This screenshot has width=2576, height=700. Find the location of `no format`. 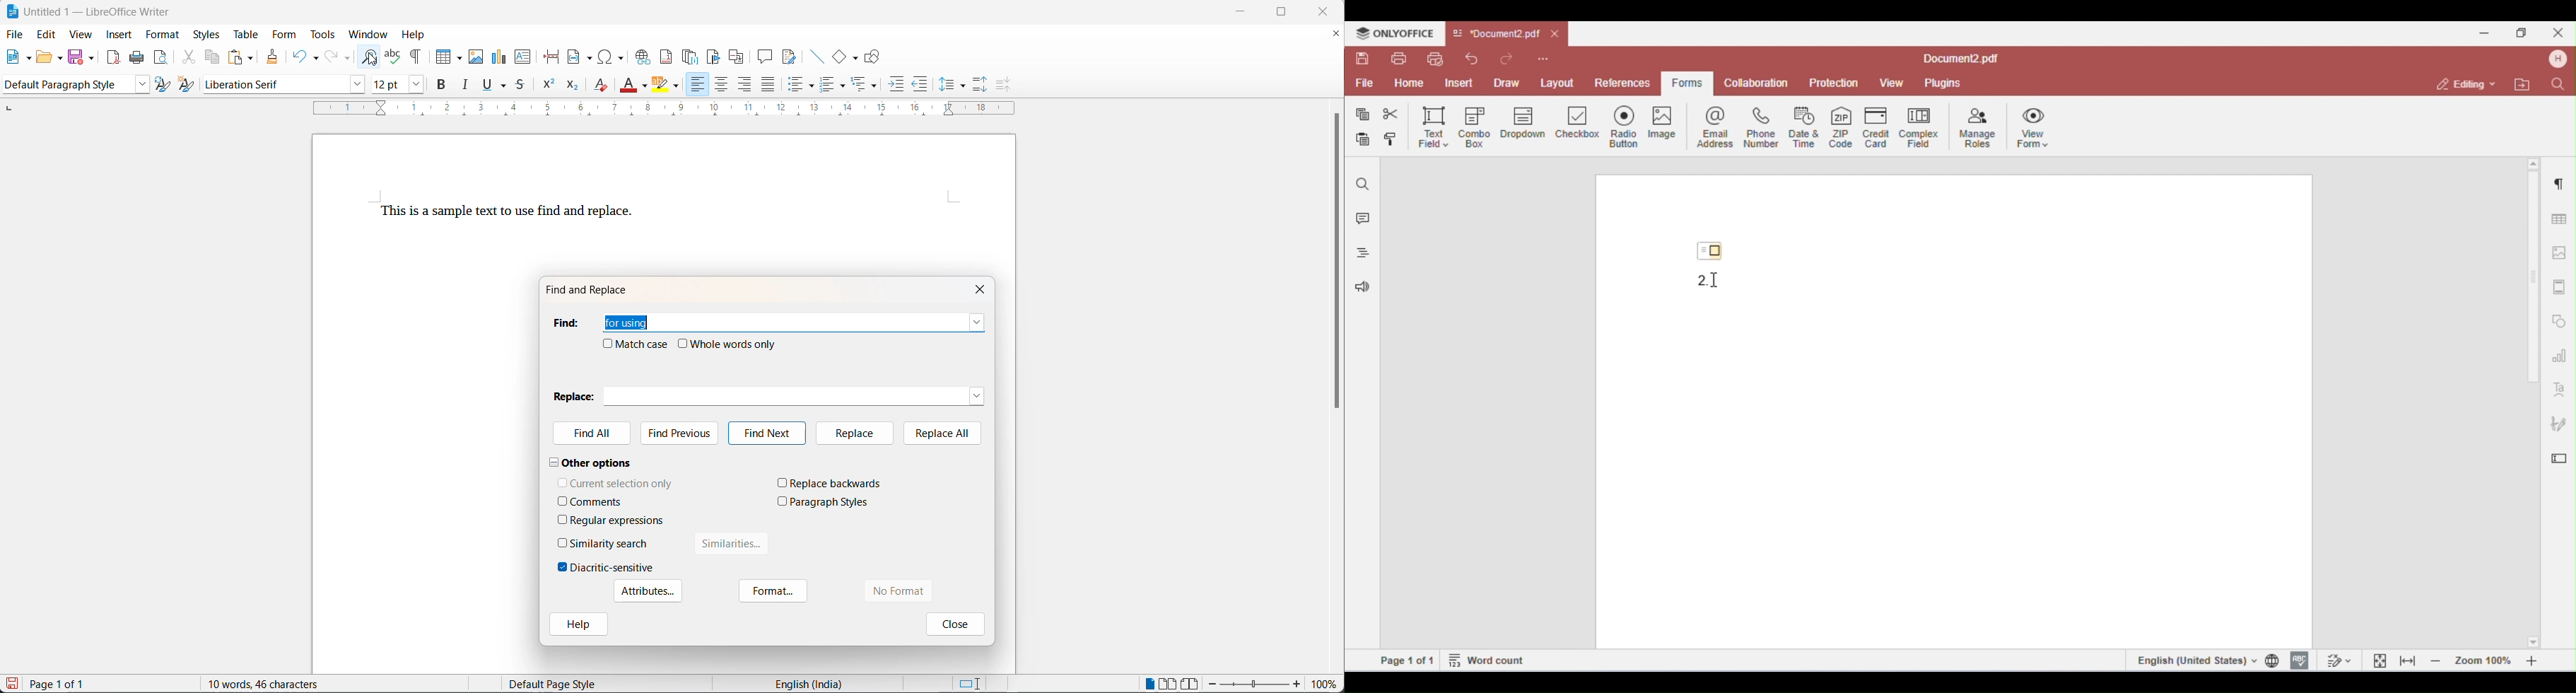

no format is located at coordinates (913, 591).